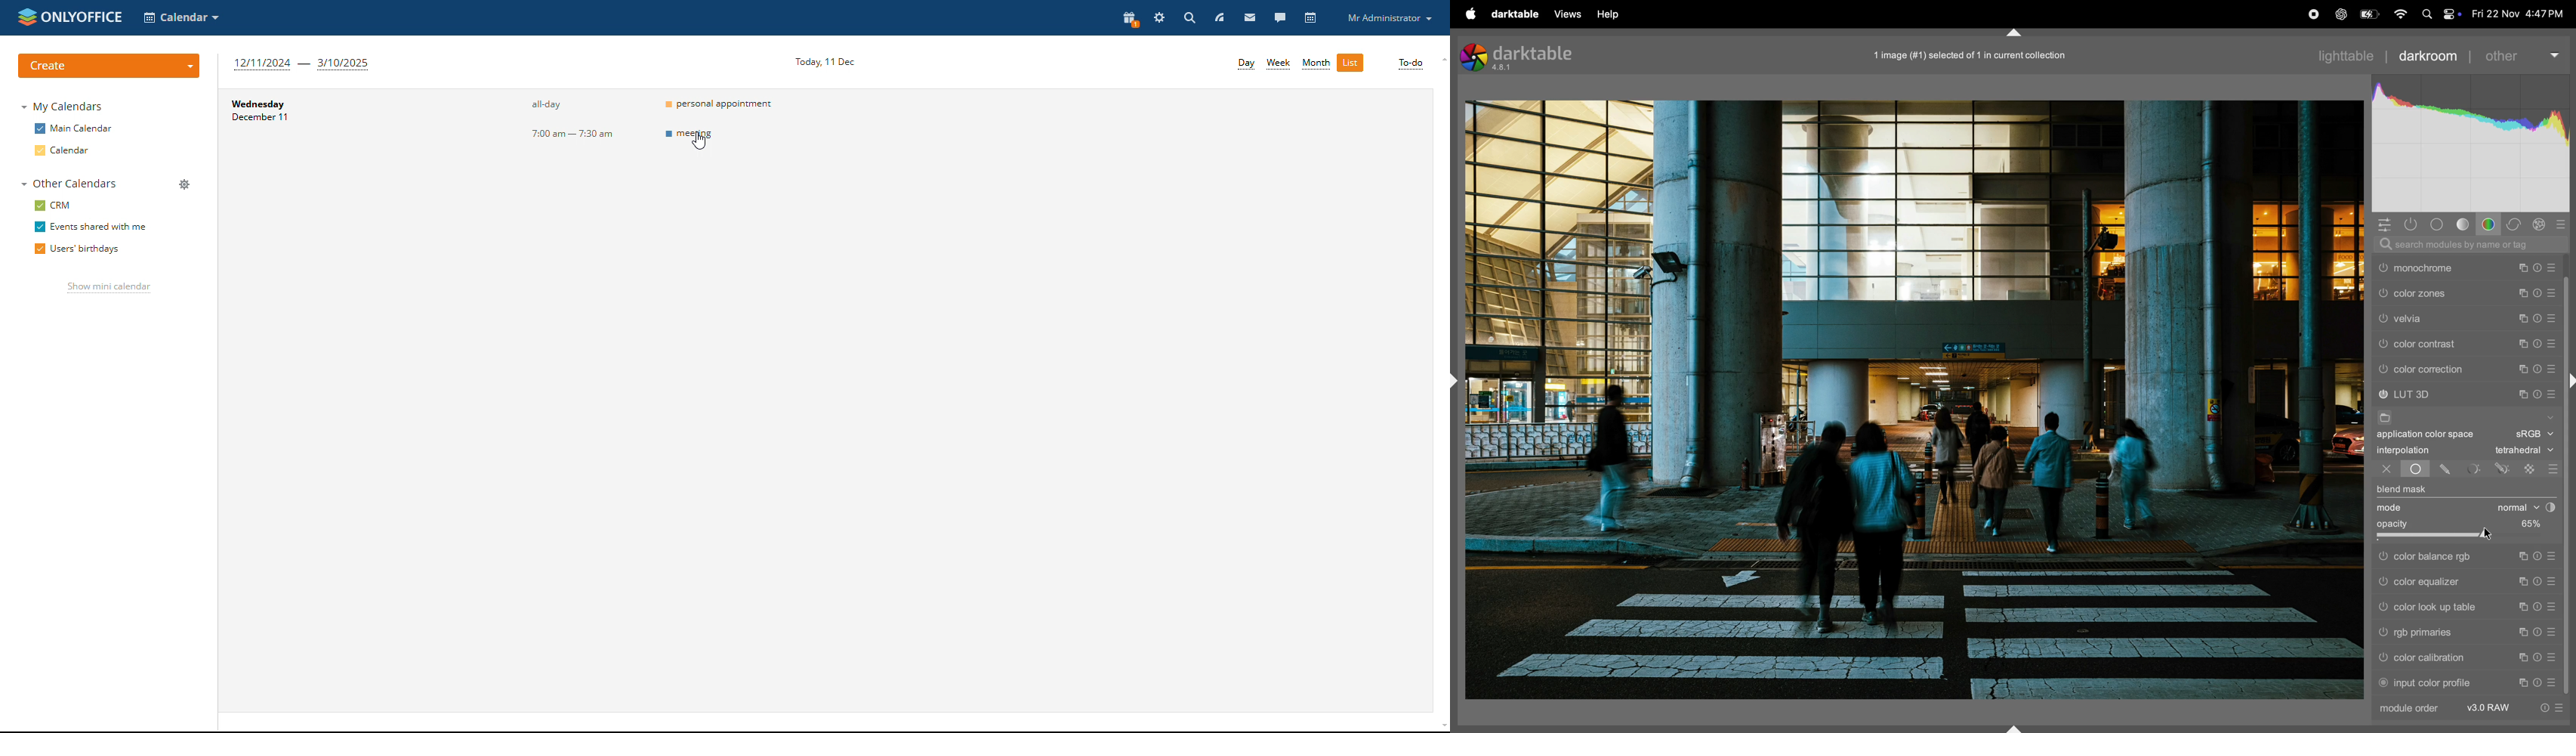  What do you see at coordinates (2439, 225) in the screenshot?
I see `base` at bounding box center [2439, 225].